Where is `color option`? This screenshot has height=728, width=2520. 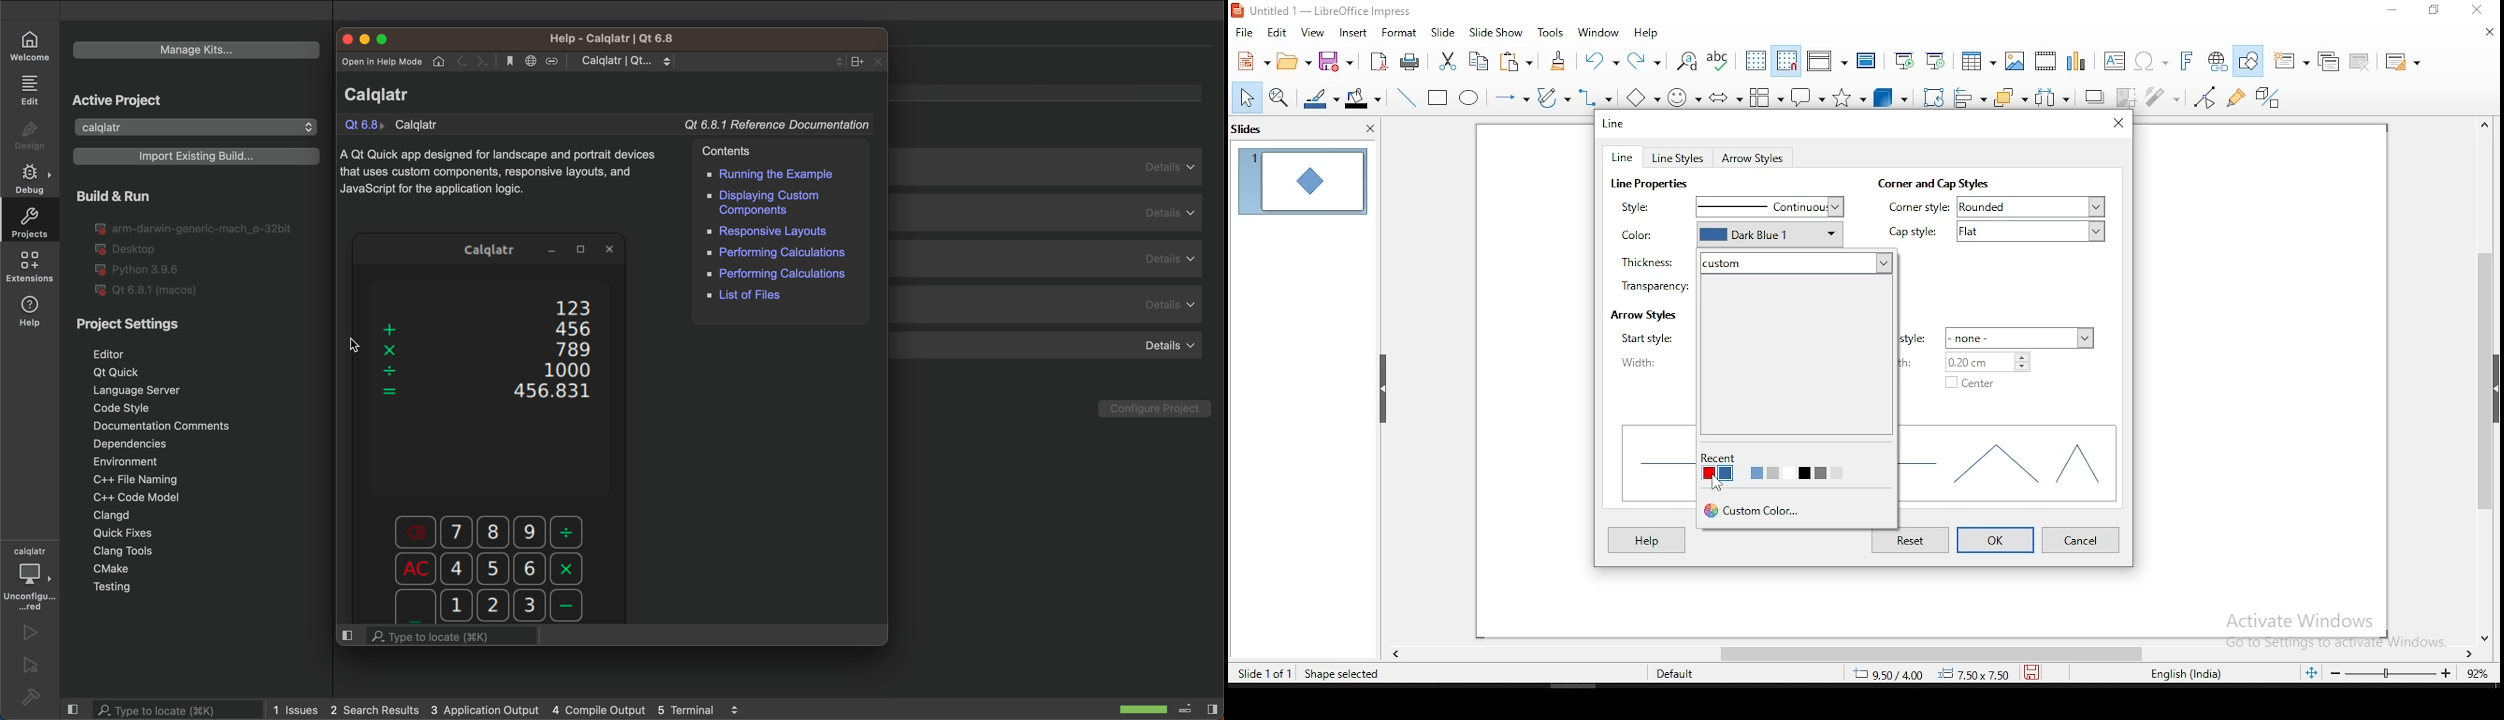 color option is located at coordinates (1806, 473).